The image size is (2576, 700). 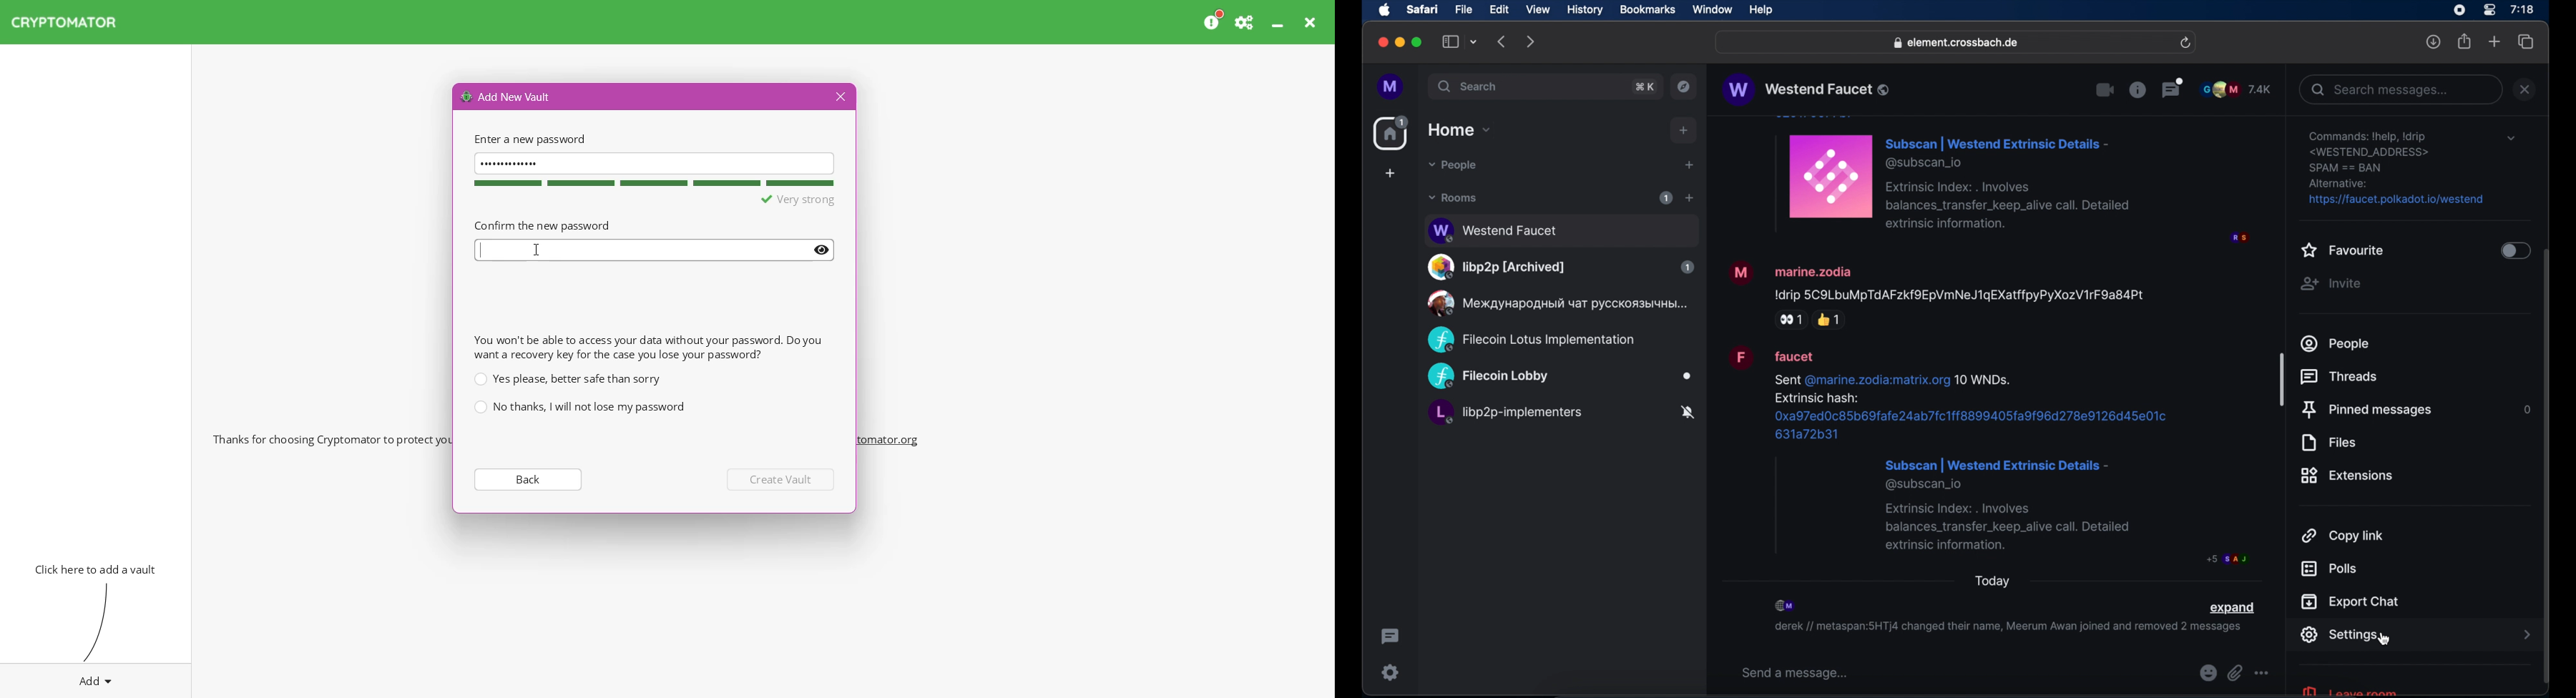 I want to click on home, so click(x=1392, y=133).